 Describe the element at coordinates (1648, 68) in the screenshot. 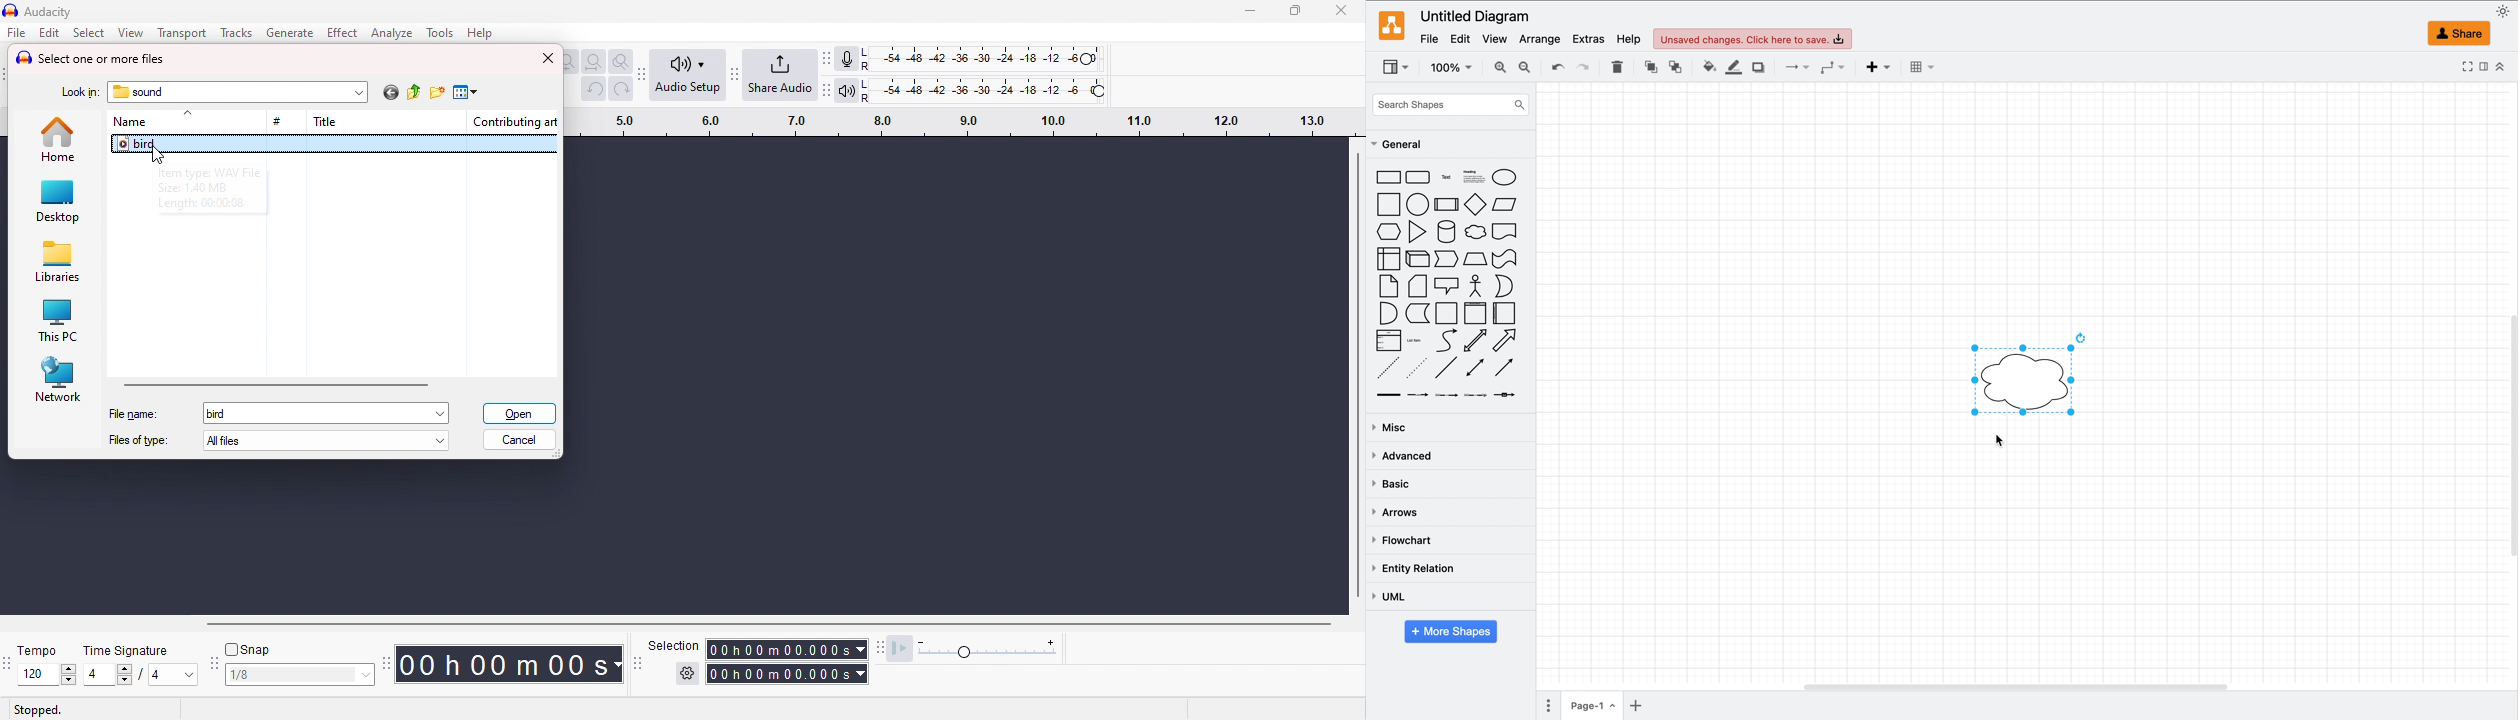

I see `to front` at that location.